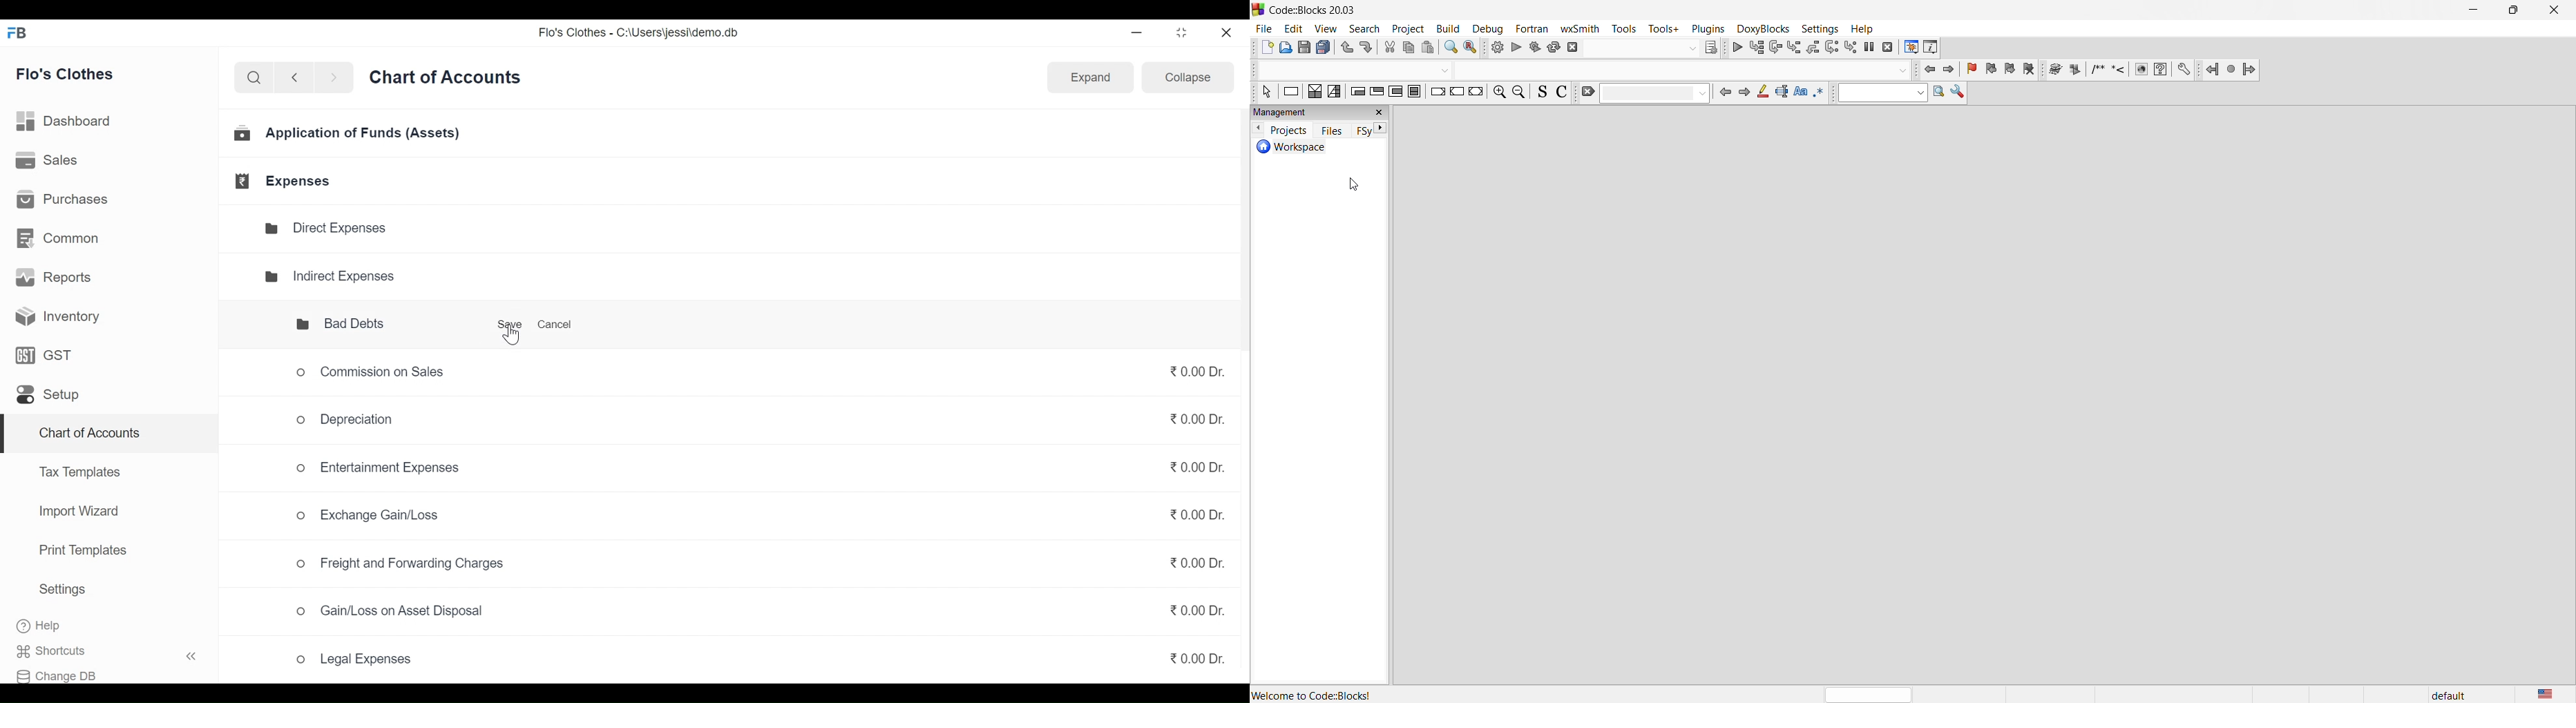 The width and height of the screenshot is (2576, 728). Describe the element at coordinates (1313, 695) in the screenshot. I see `Welcome to Code::Blocks!` at that location.